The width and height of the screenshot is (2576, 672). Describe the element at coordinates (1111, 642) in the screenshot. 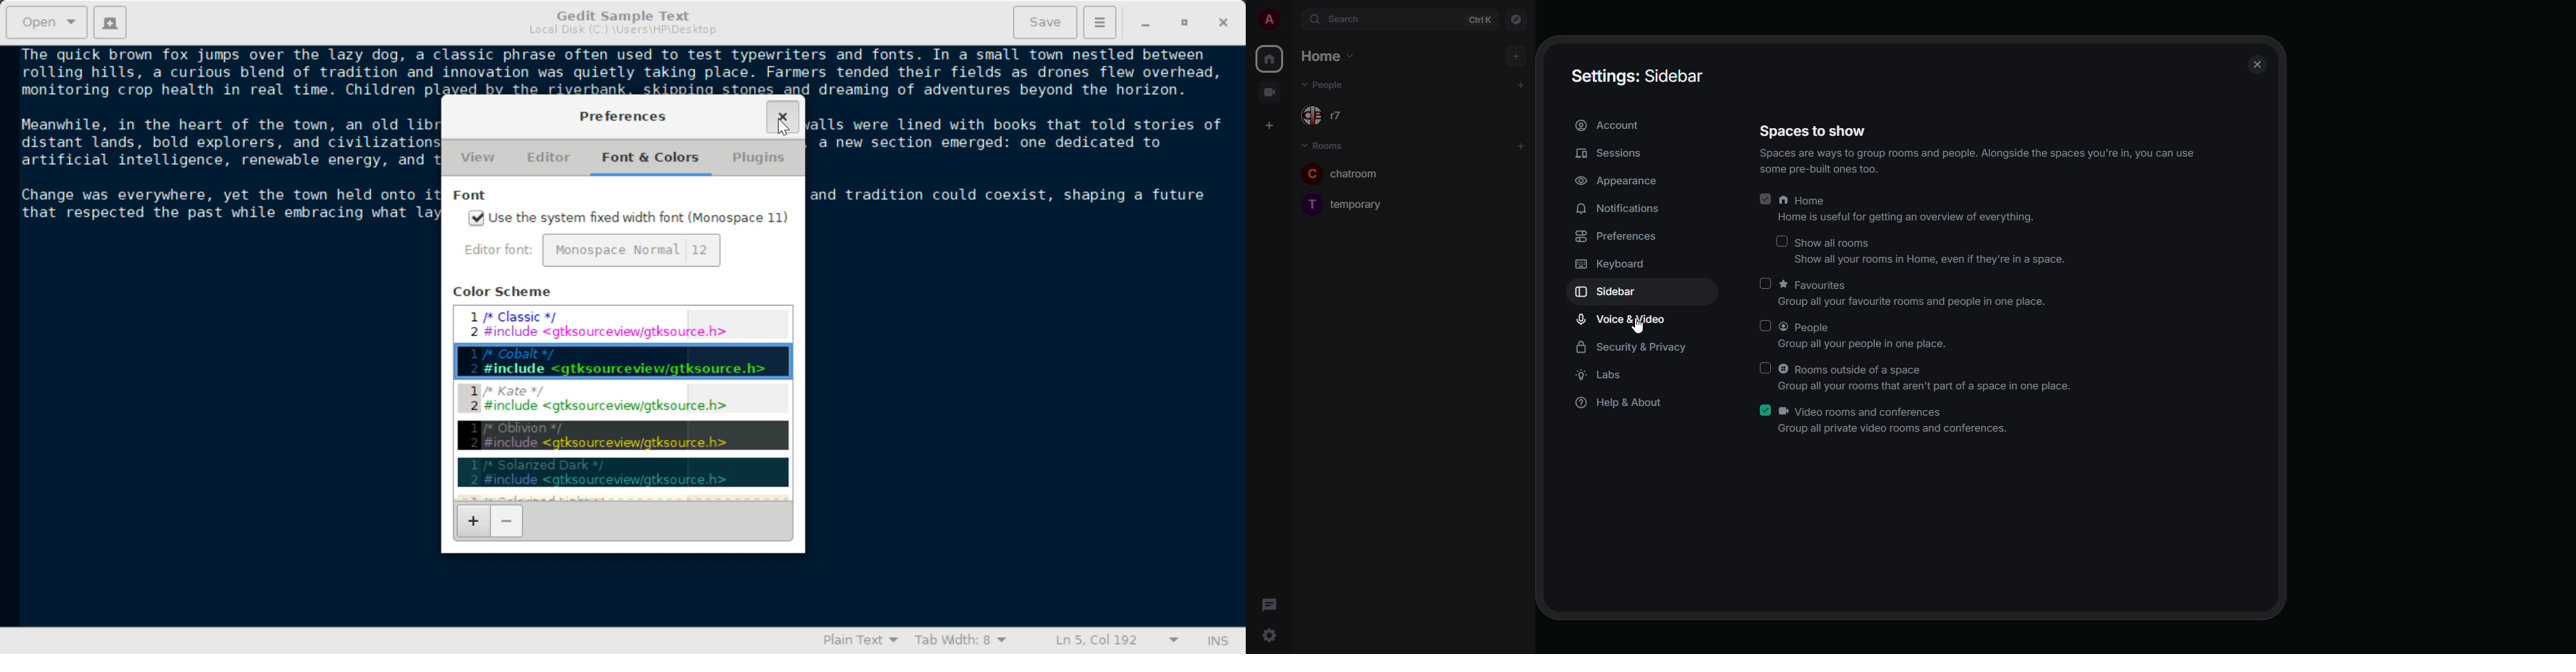

I see `Line & Character Count` at that location.